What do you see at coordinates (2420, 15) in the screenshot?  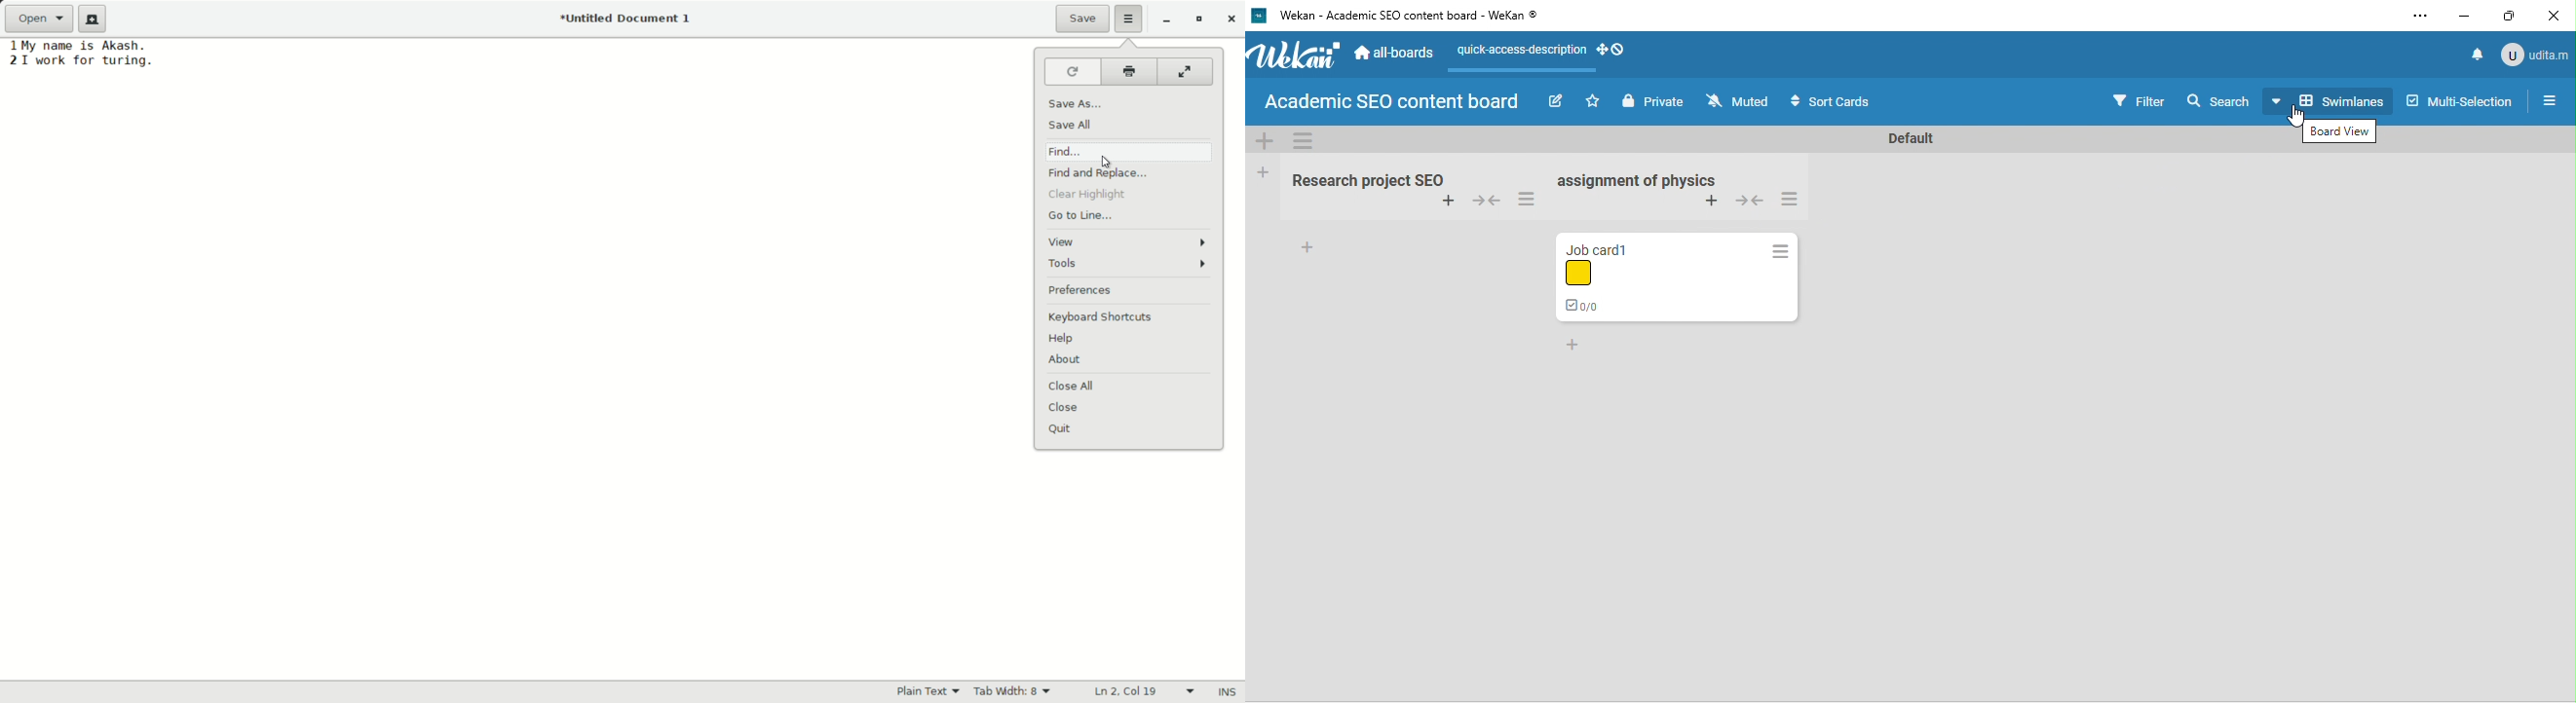 I see `options` at bounding box center [2420, 15].